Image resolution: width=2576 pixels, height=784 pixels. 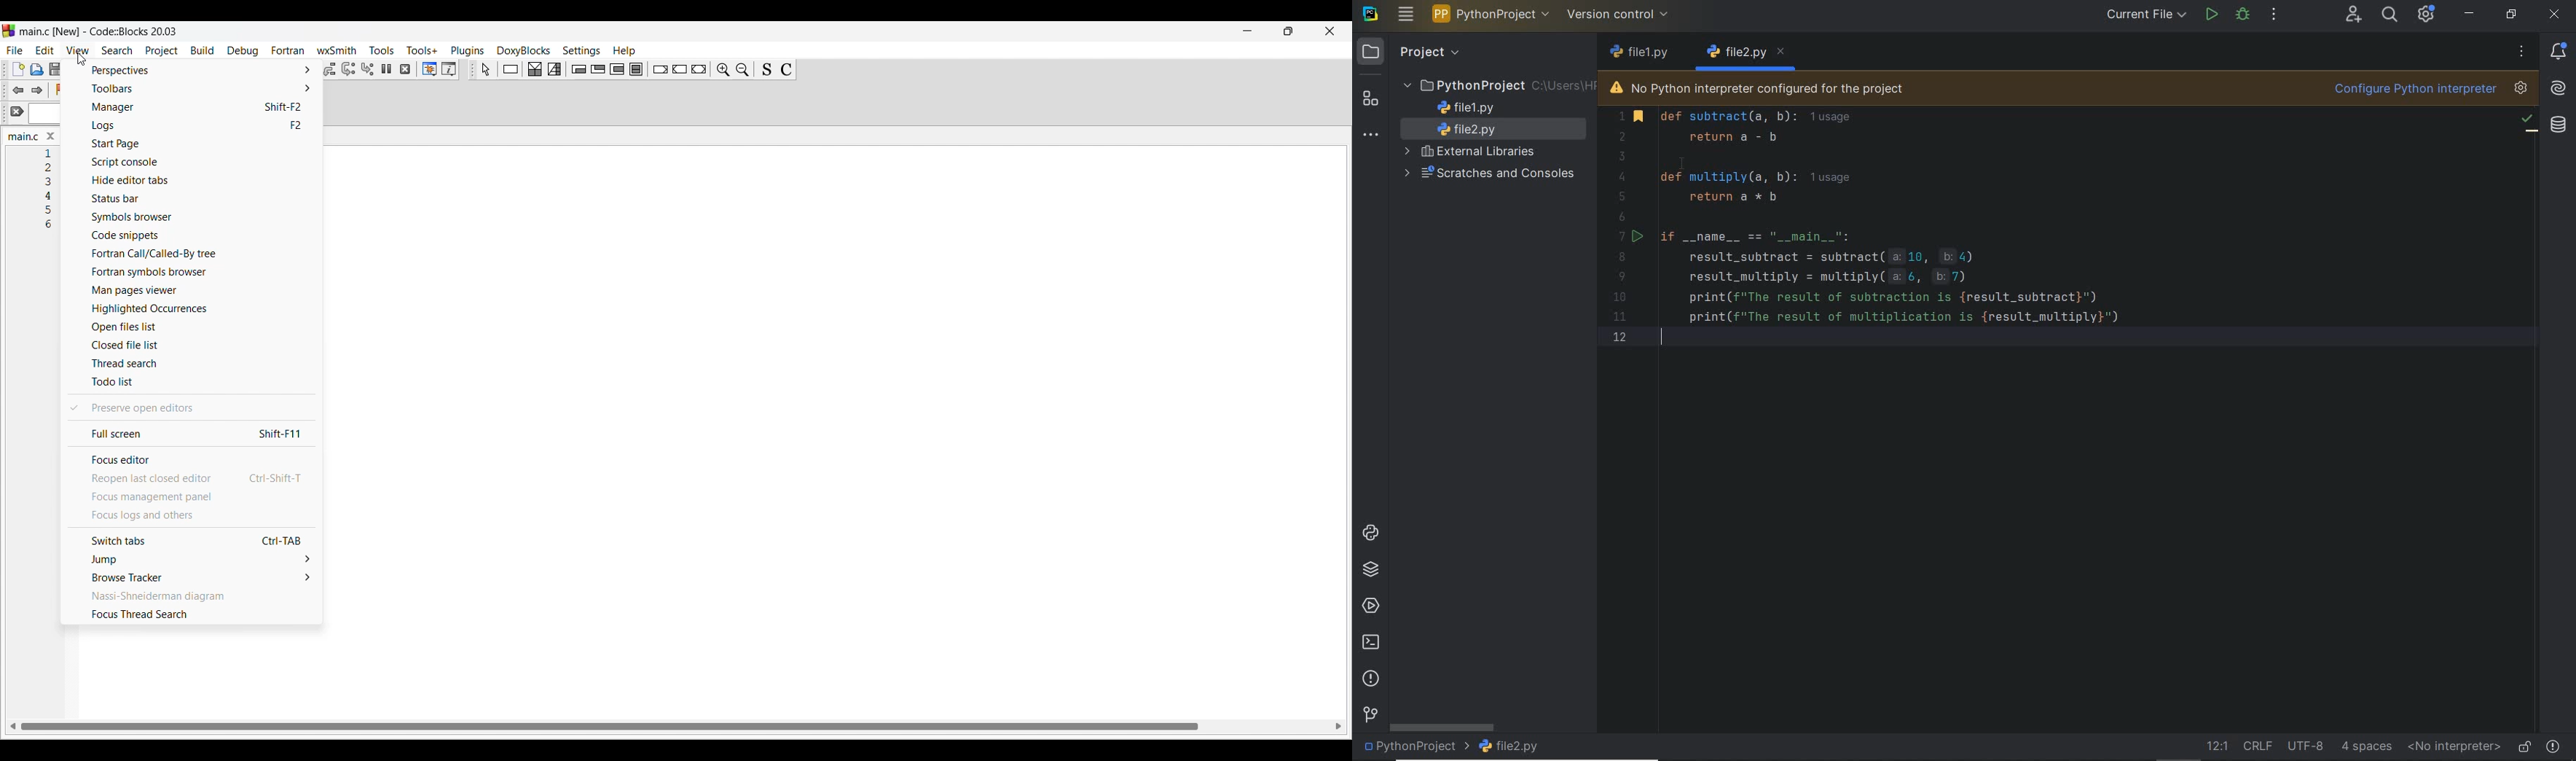 What do you see at coordinates (2554, 744) in the screenshot?
I see `problems` at bounding box center [2554, 744].